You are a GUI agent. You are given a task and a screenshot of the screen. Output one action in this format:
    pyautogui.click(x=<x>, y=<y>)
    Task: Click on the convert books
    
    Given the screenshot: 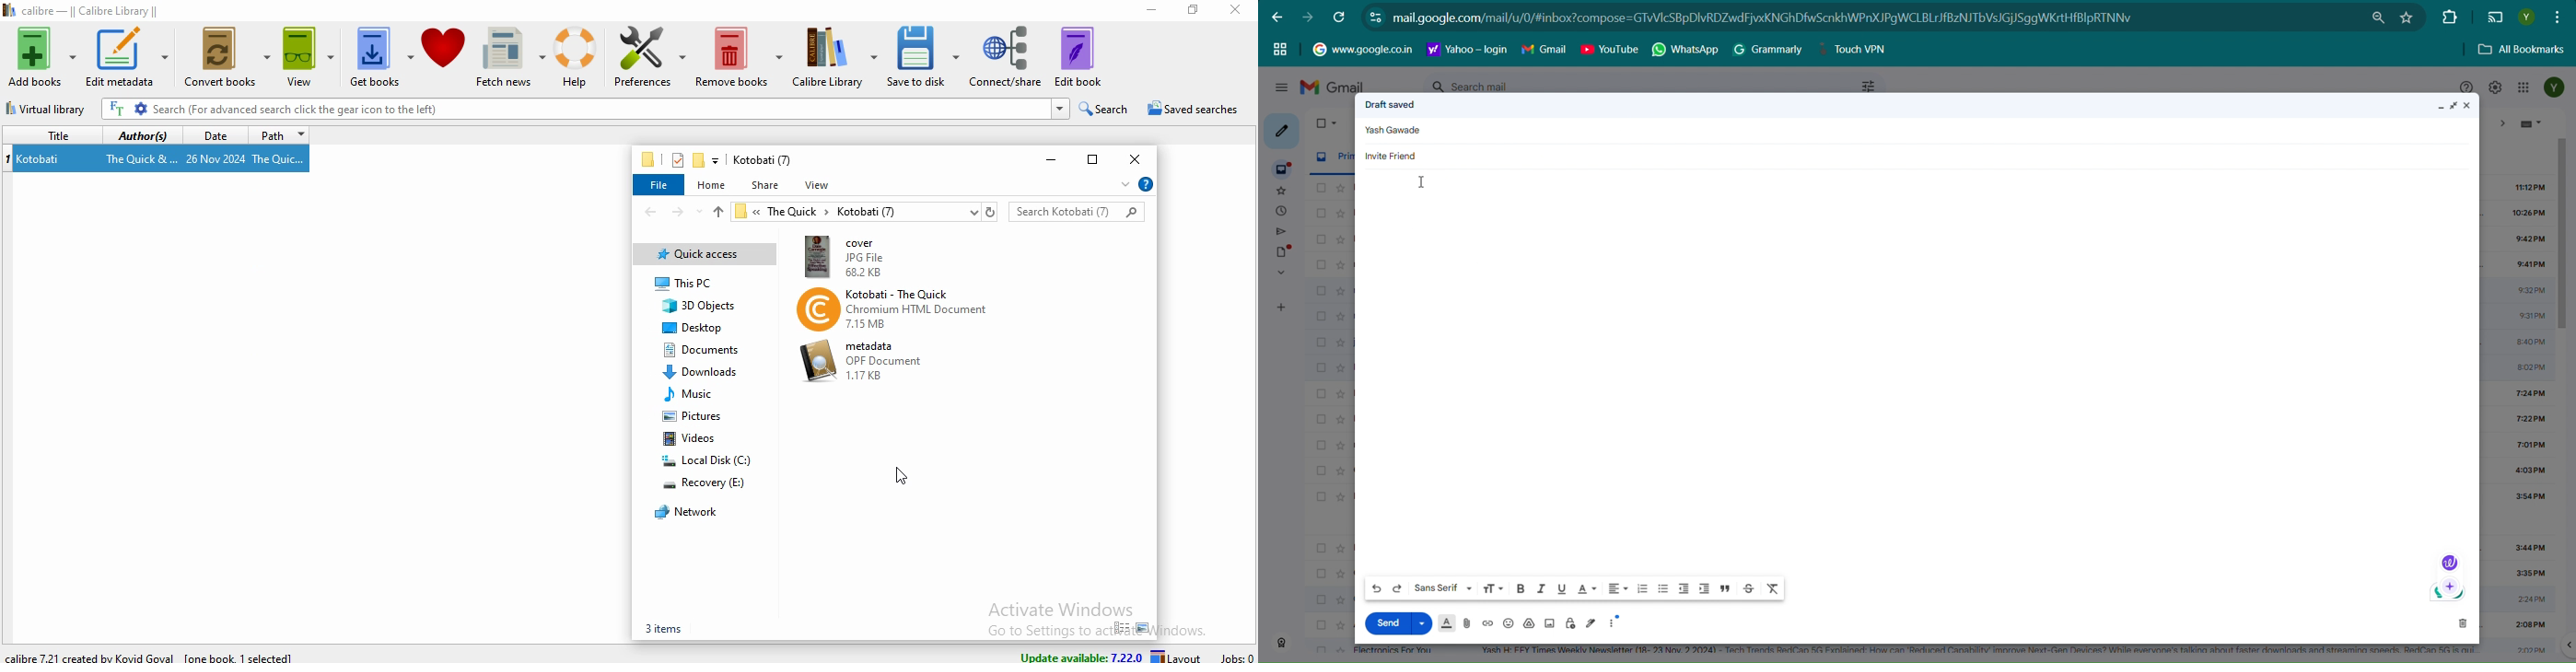 What is the action you would take?
    pyautogui.click(x=226, y=60)
    